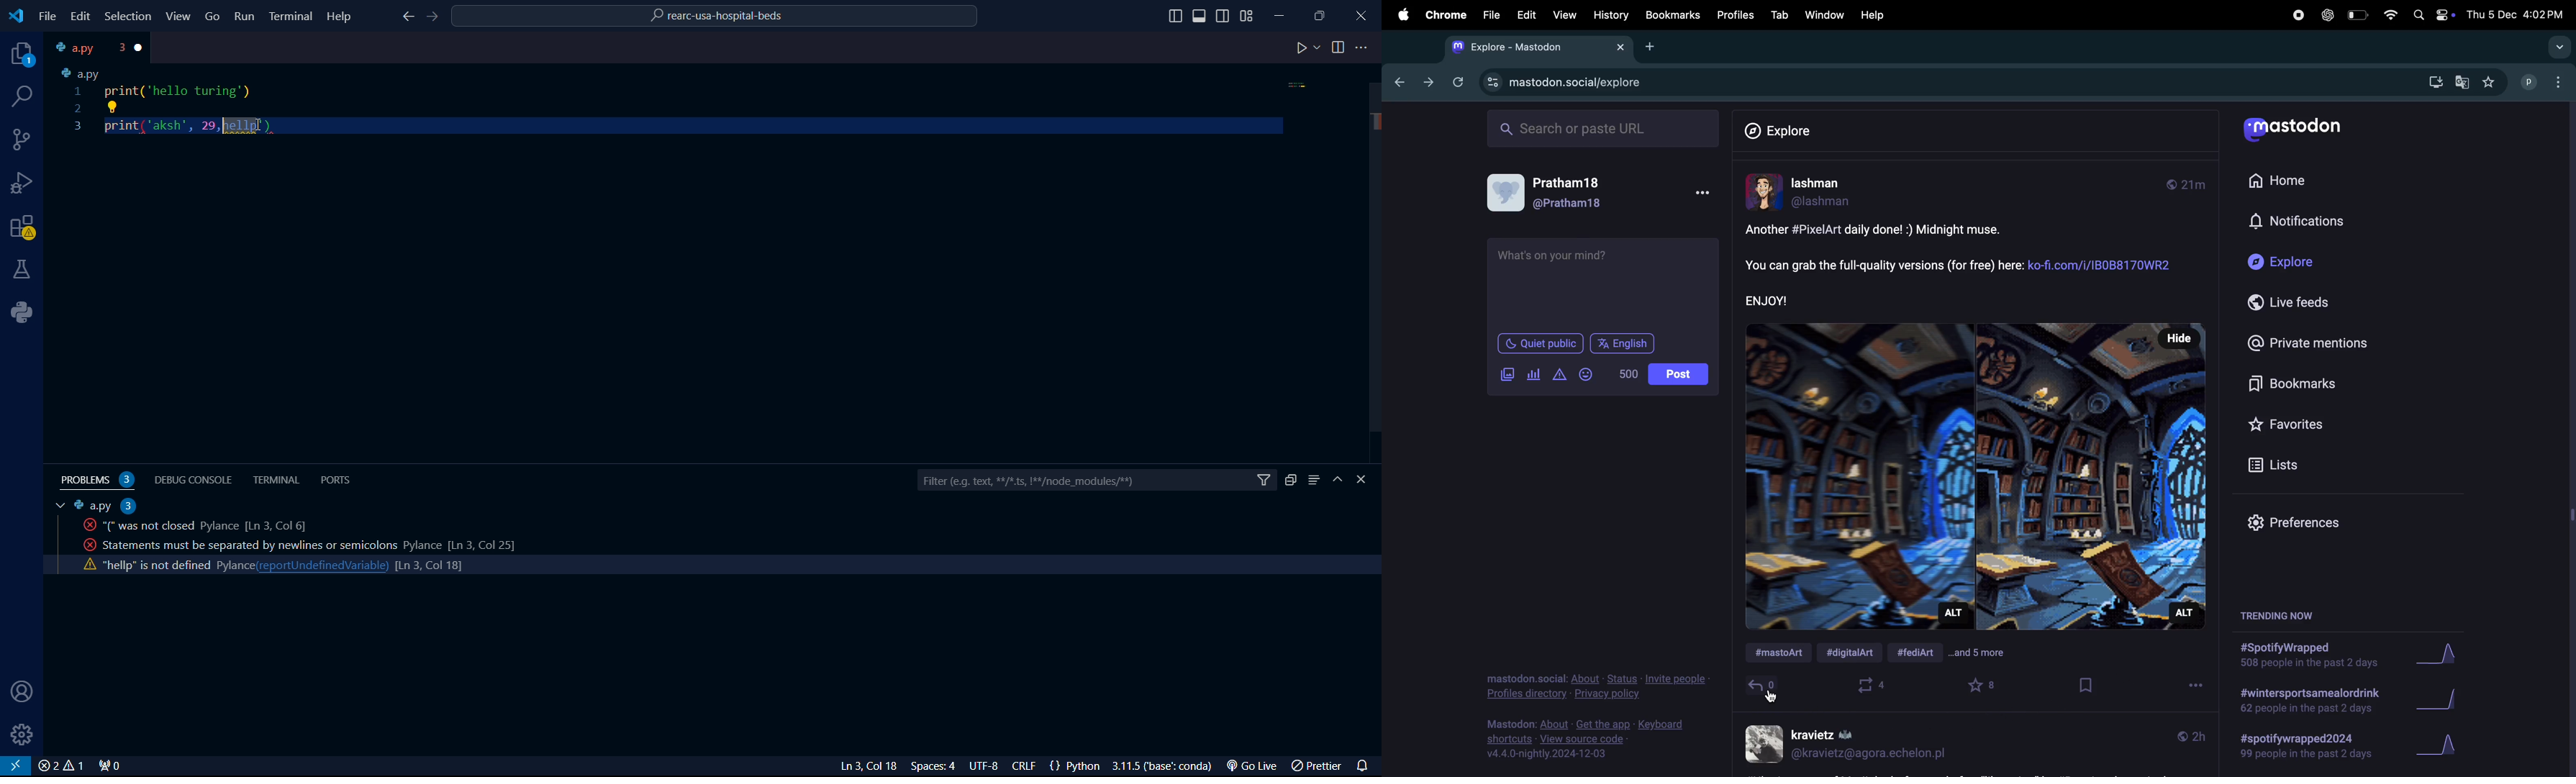 Image resolution: width=2576 pixels, height=784 pixels. What do you see at coordinates (1577, 82) in the screenshot?
I see `mastdon explore` at bounding box center [1577, 82].